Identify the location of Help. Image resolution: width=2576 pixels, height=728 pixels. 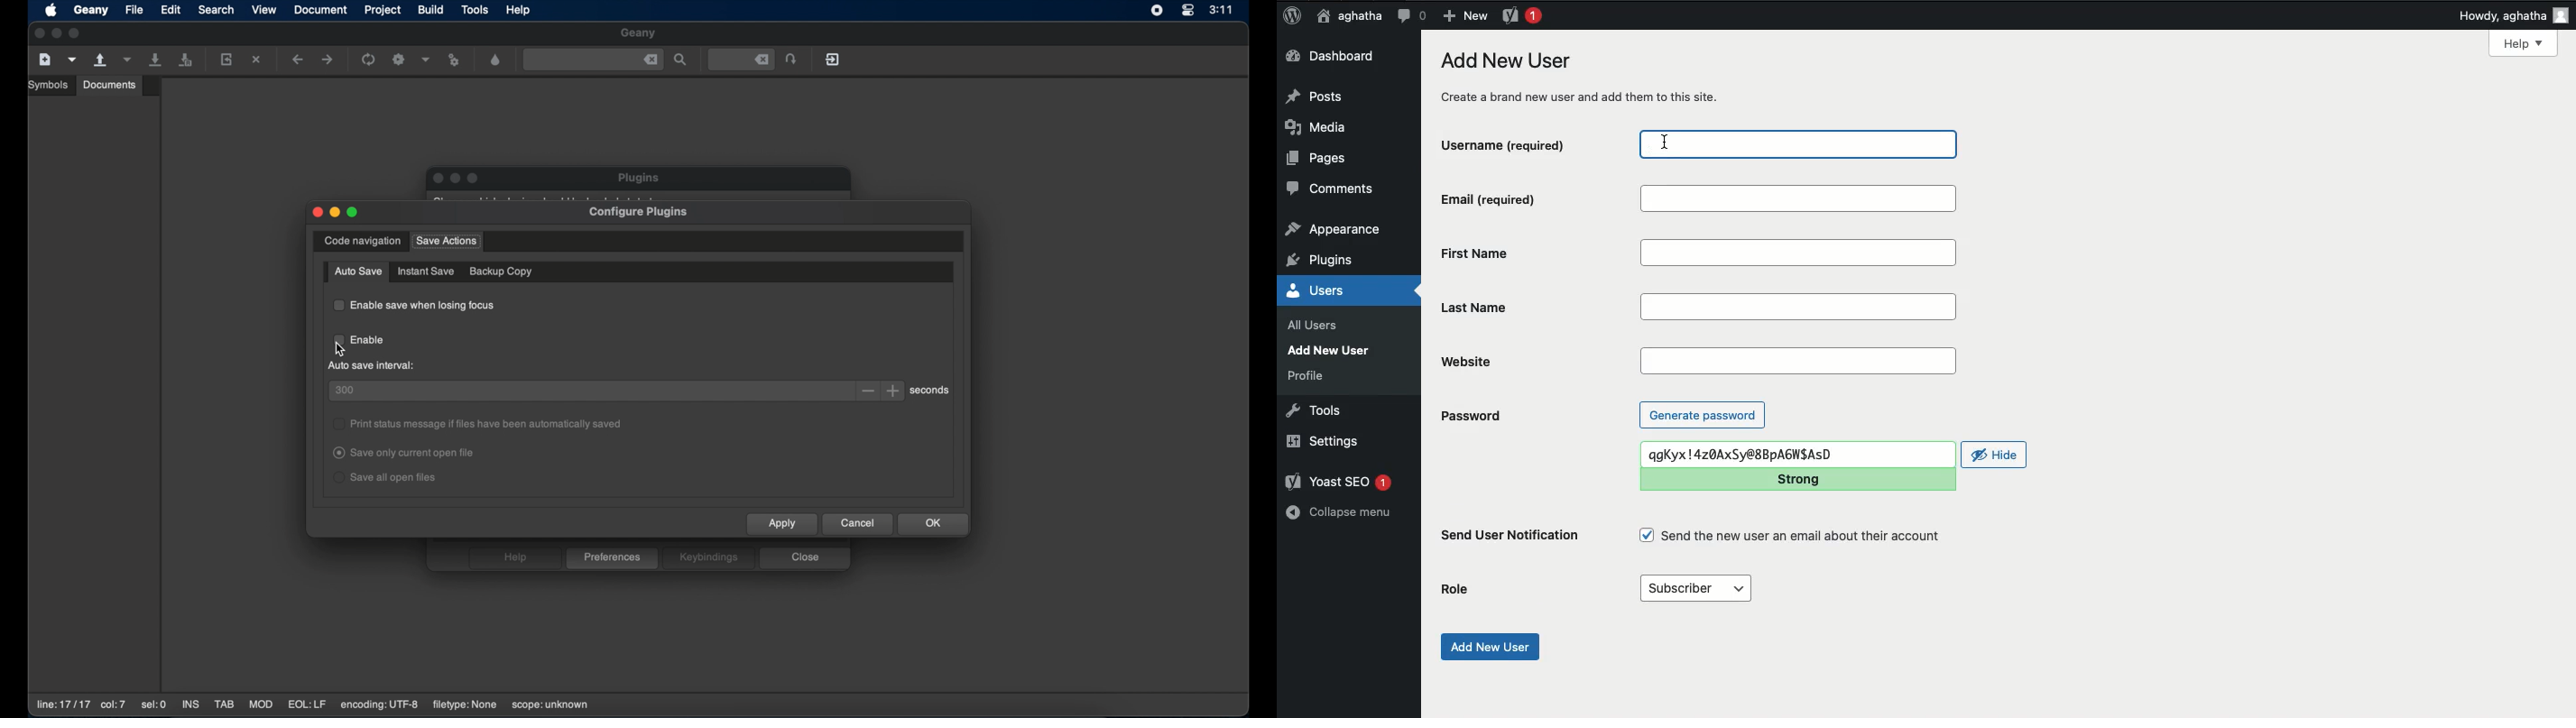
(2523, 43).